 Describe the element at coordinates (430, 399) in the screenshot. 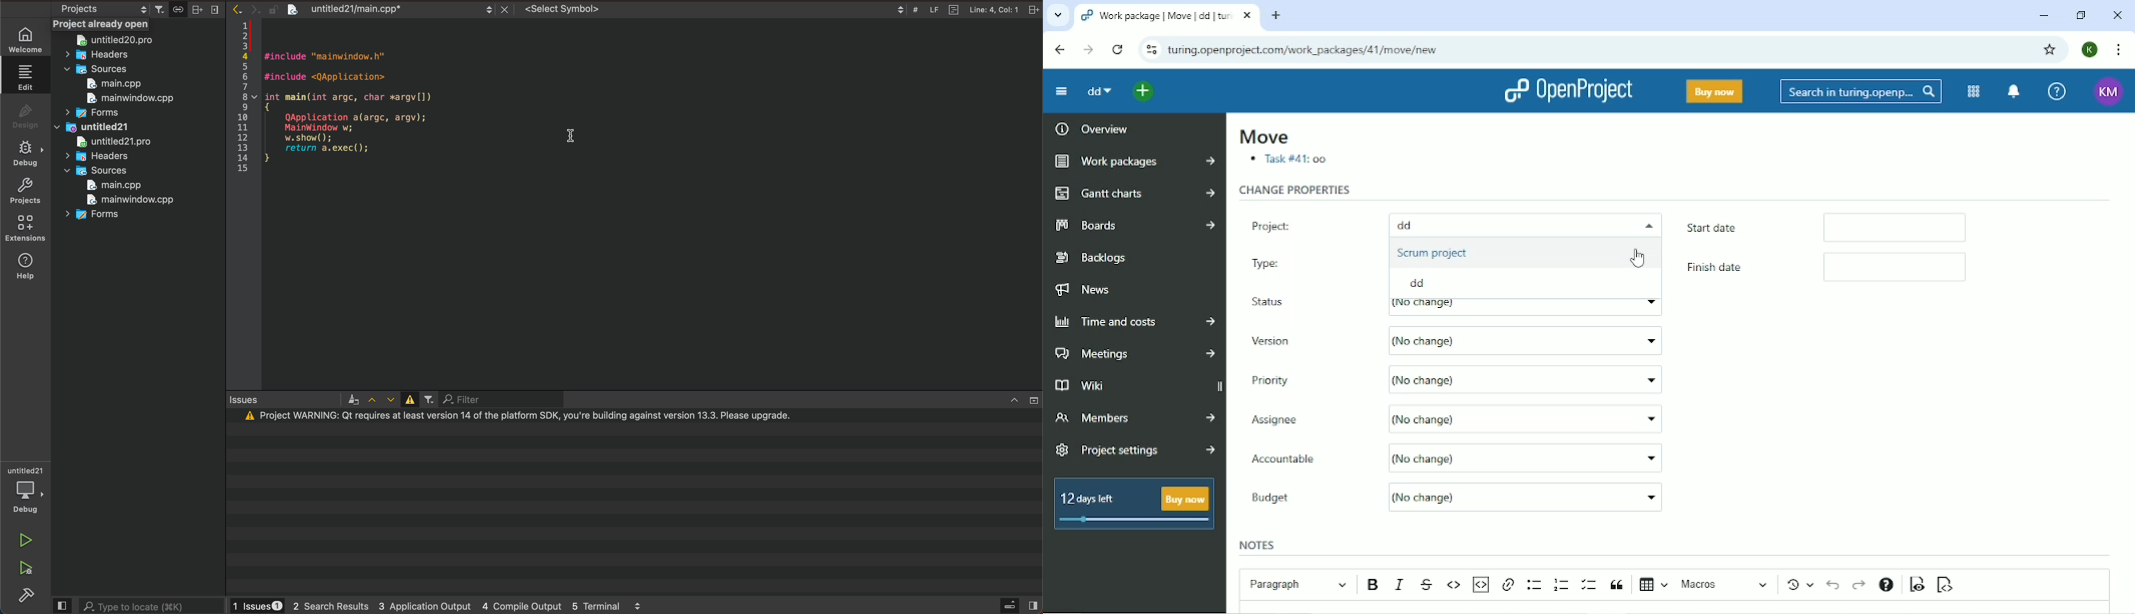

I see `filter` at that location.